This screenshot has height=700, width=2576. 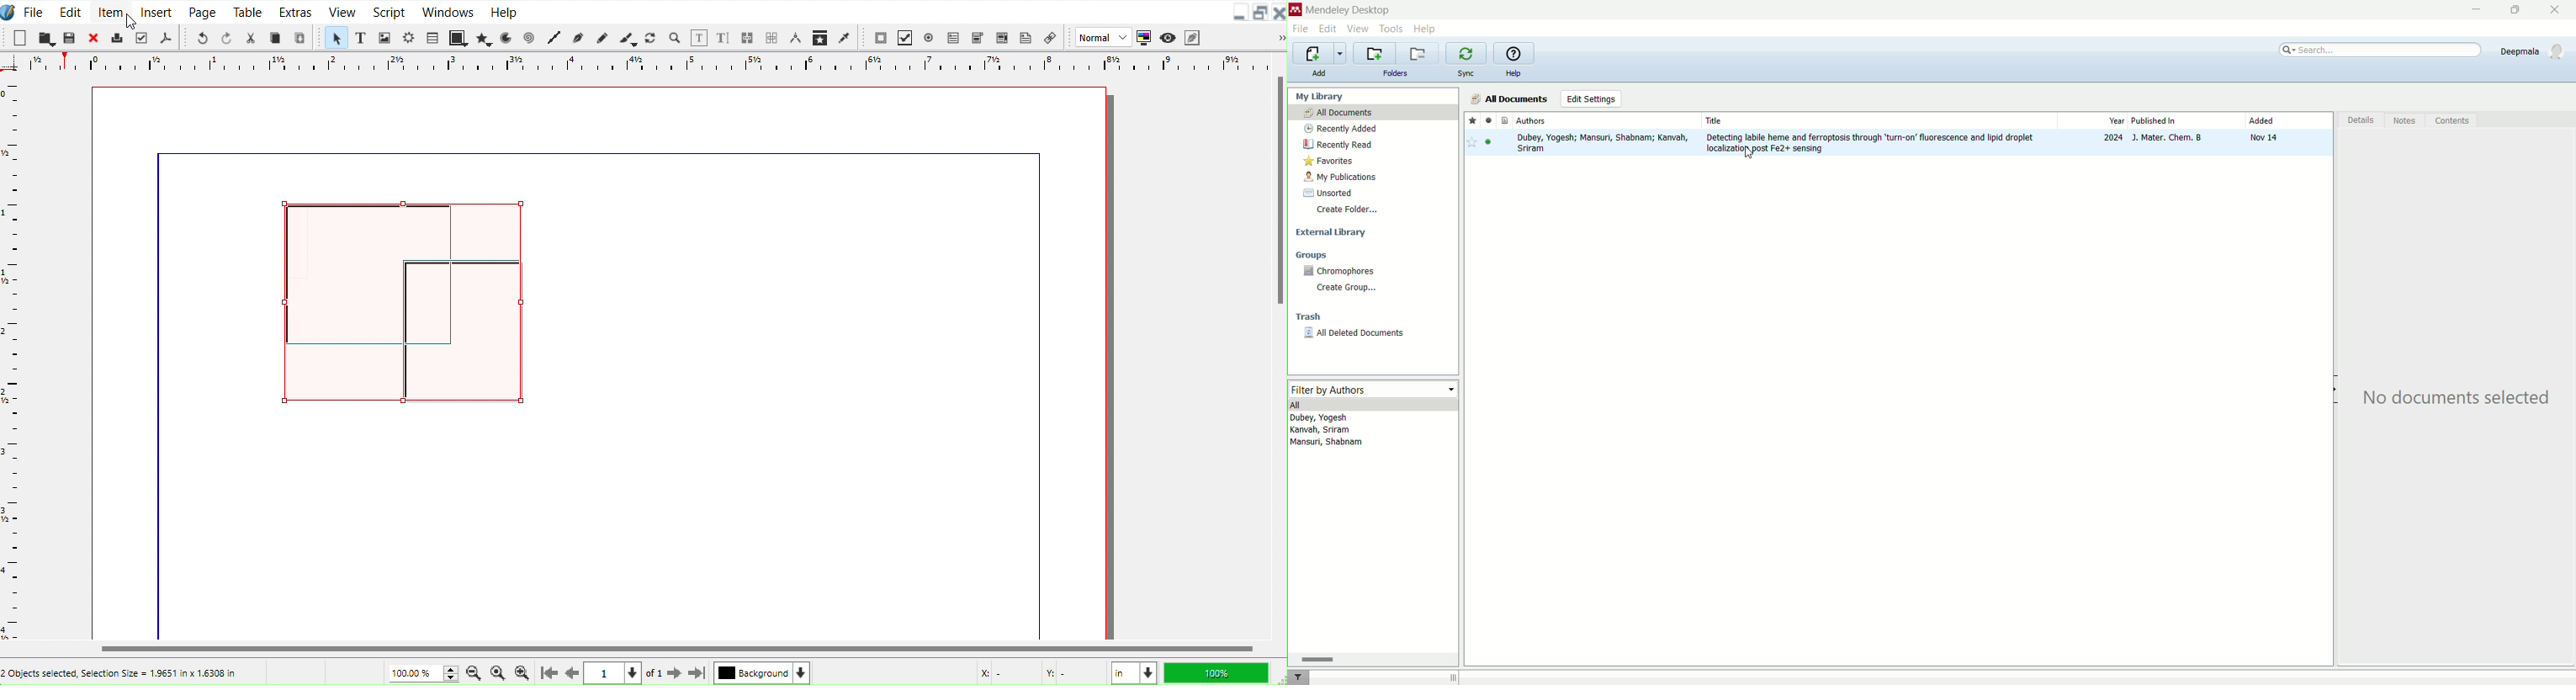 What do you see at coordinates (425, 672) in the screenshot?
I see `Current Zoom level` at bounding box center [425, 672].